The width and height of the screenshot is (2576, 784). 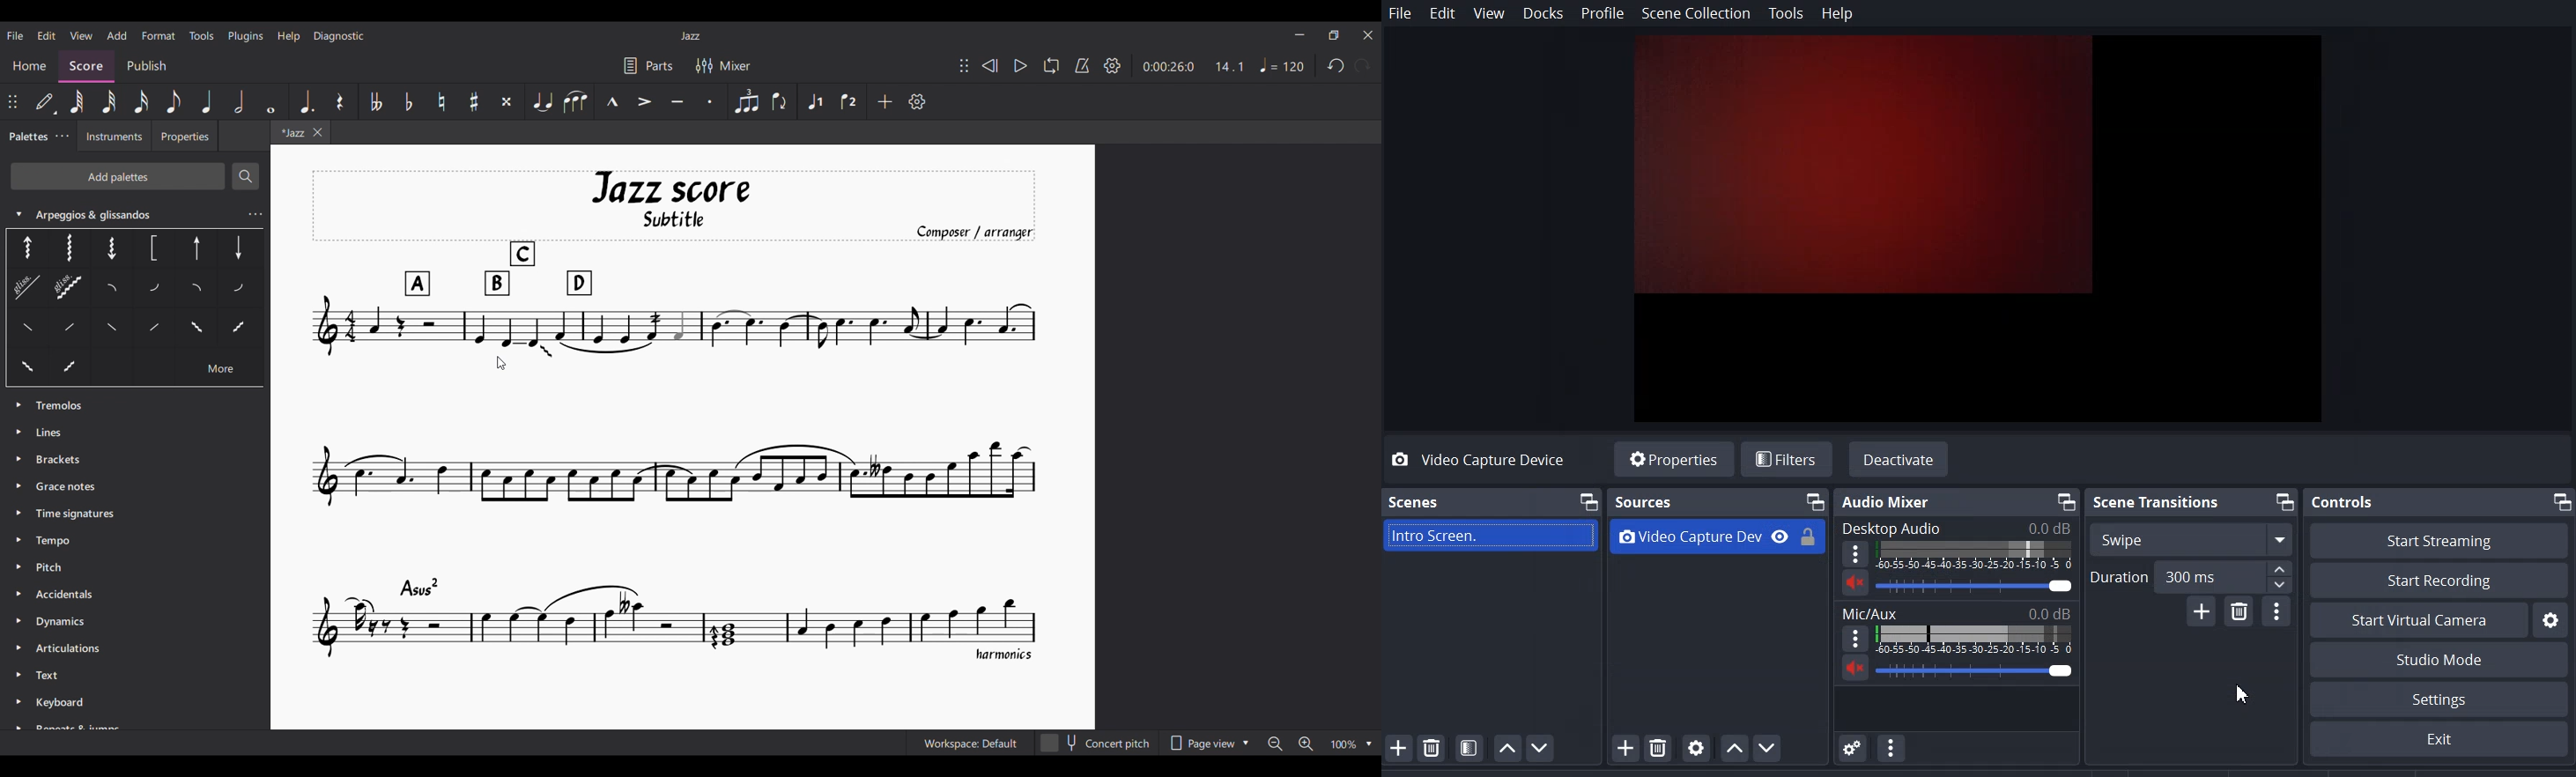 What do you see at coordinates (1976, 558) in the screenshot?
I see `Volume Indicator` at bounding box center [1976, 558].